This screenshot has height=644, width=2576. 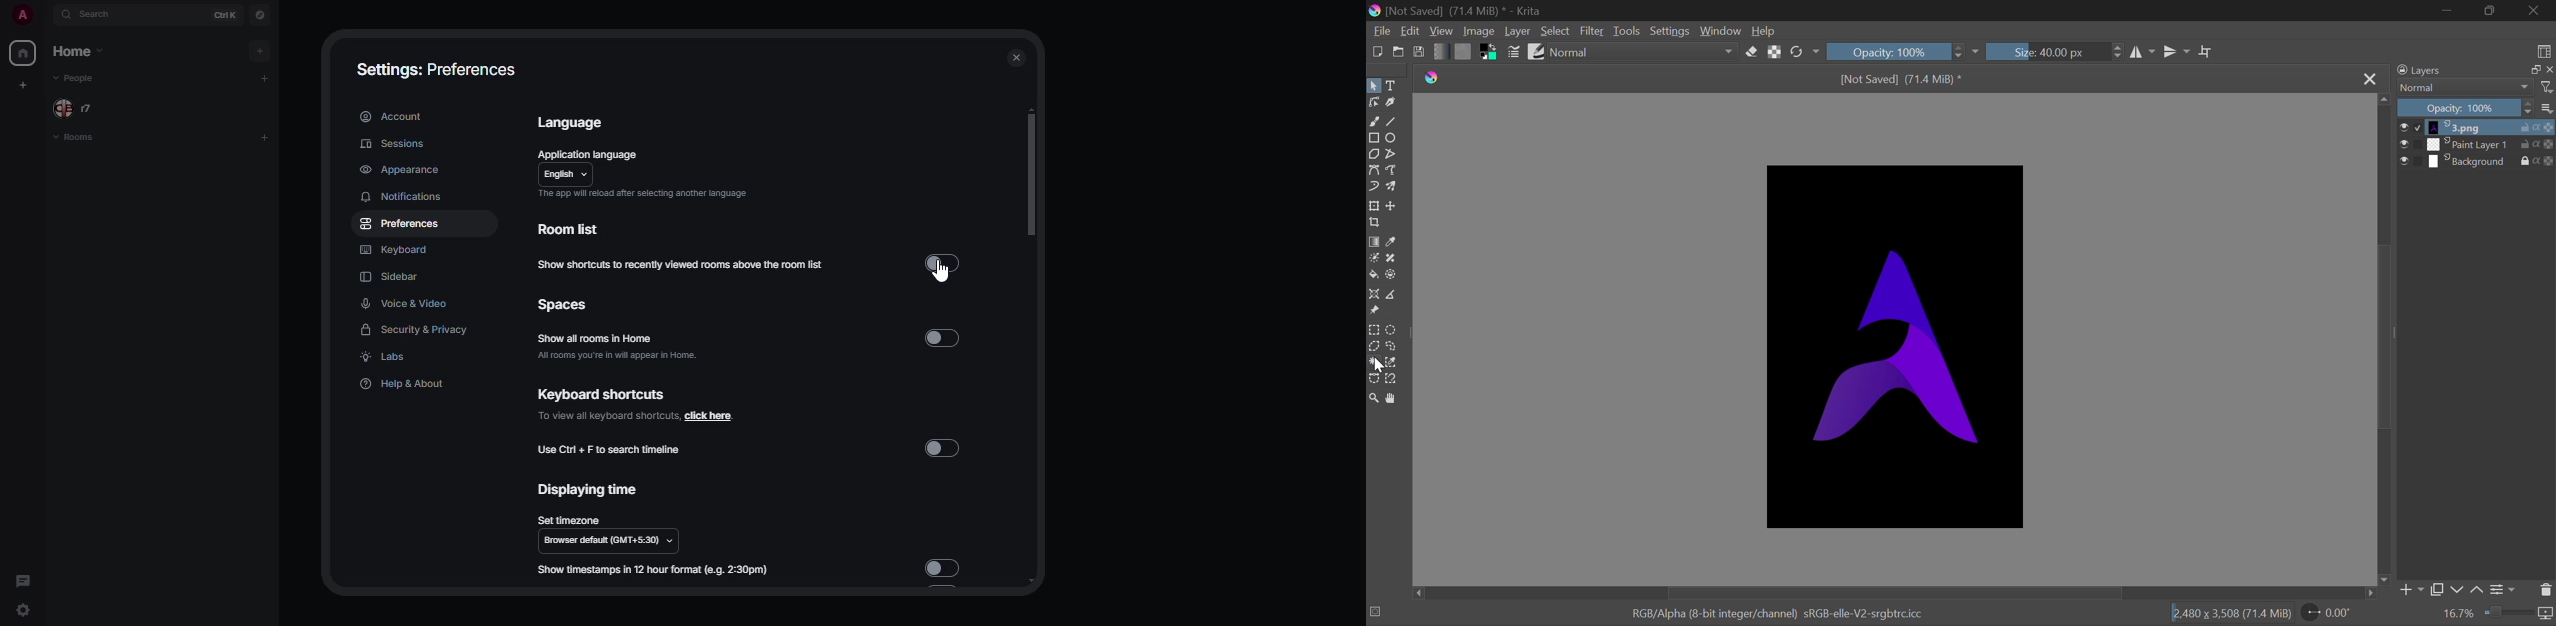 I want to click on scroll bar, so click(x=1032, y=175).